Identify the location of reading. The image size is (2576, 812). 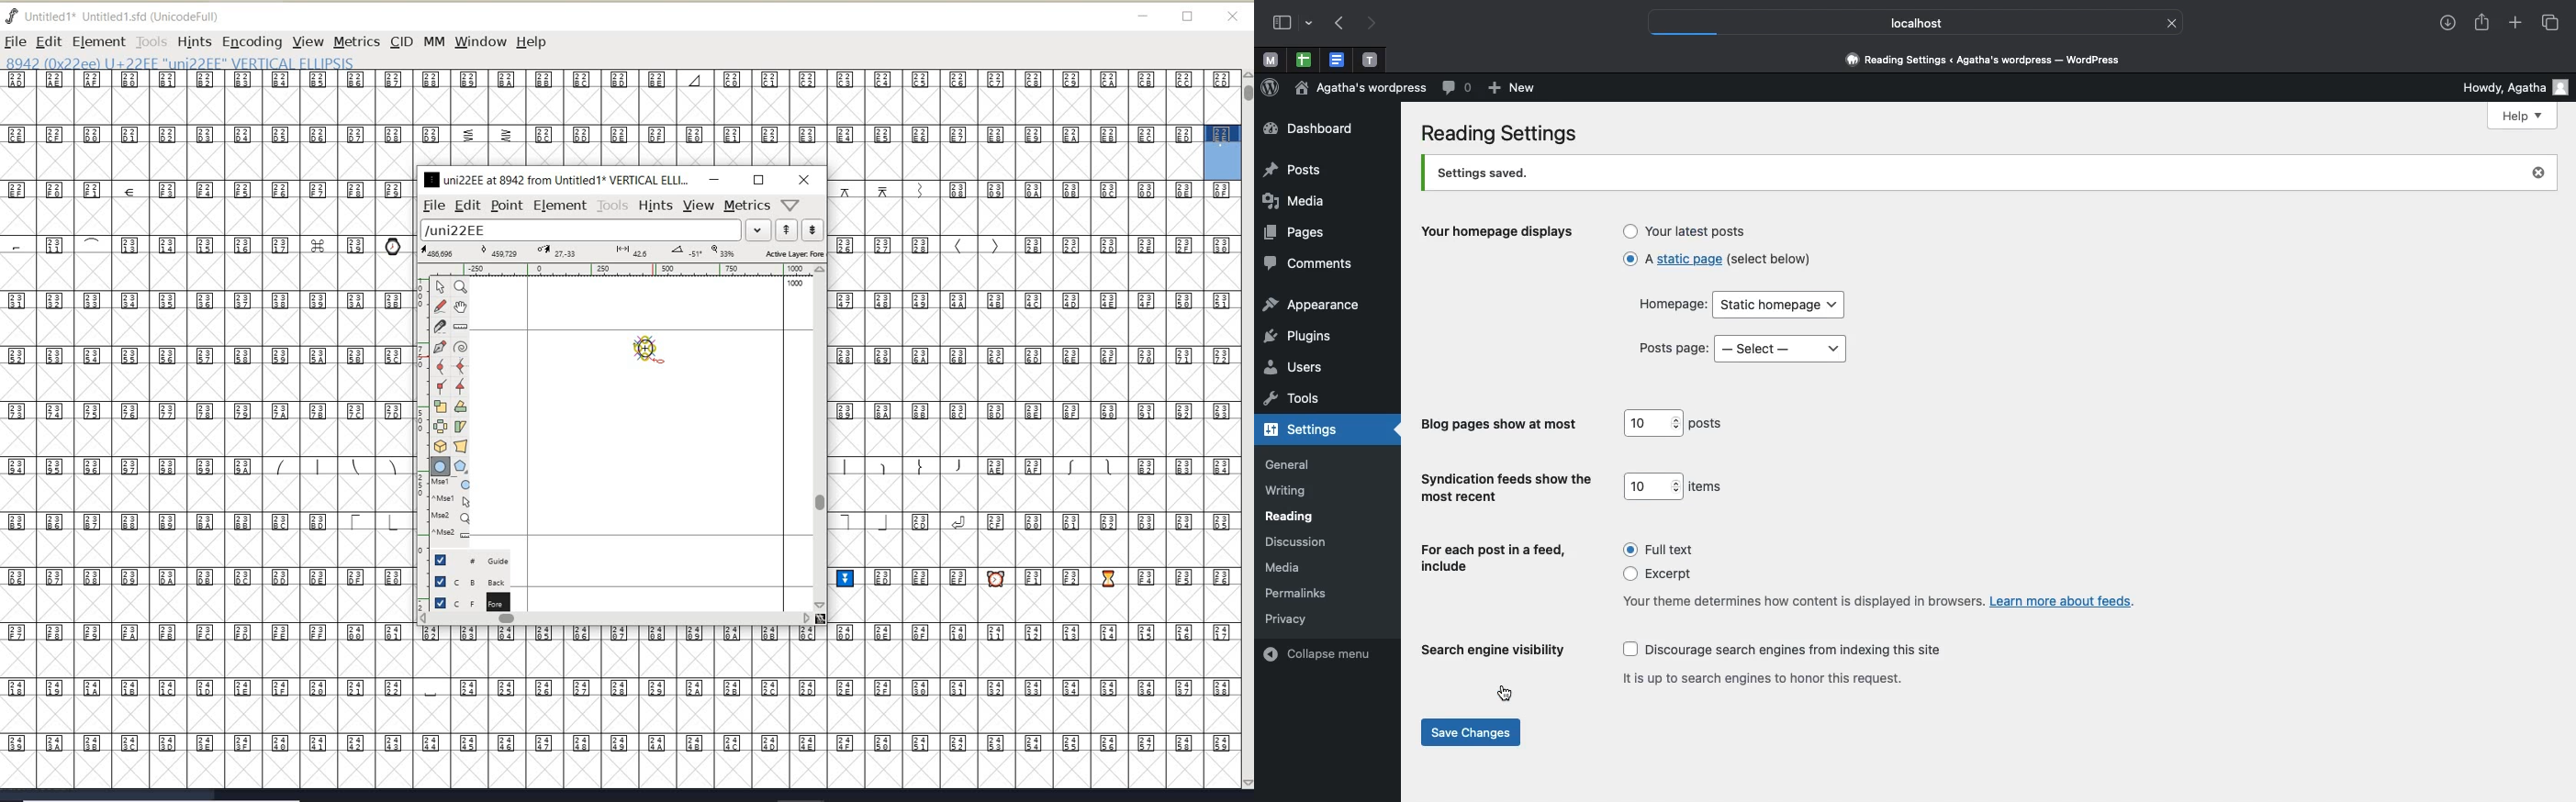
(1291, 517).